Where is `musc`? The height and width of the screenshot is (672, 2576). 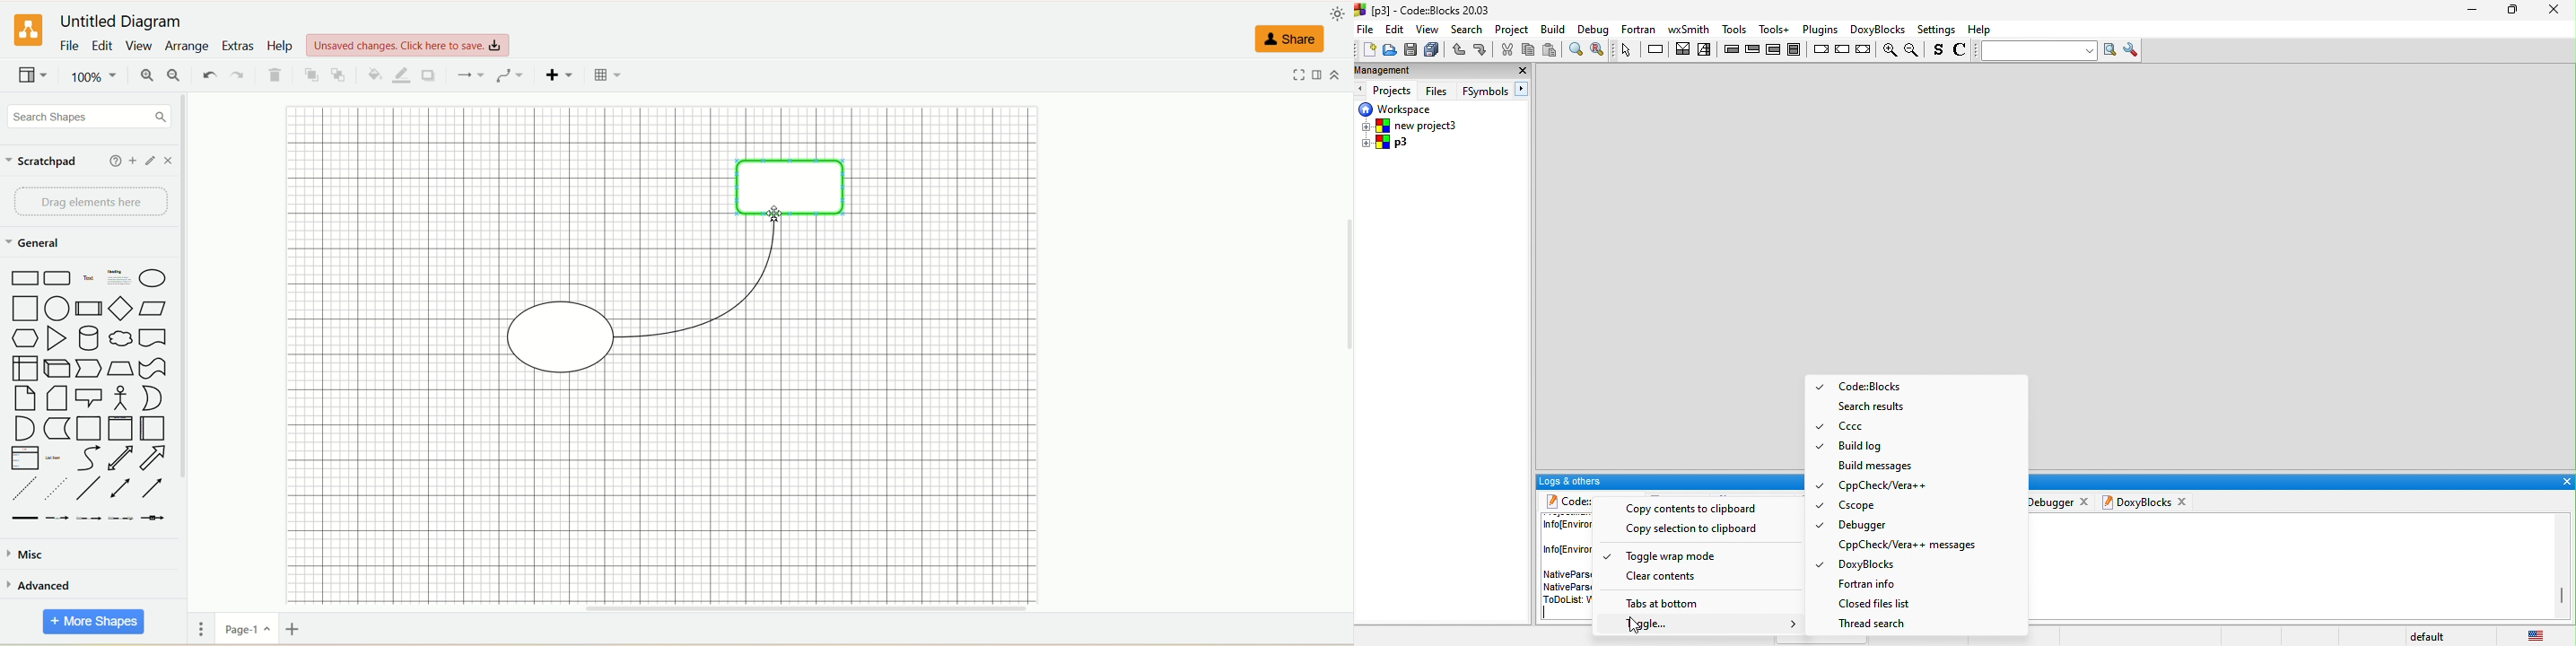
musc is located at coordinates (24, 554).